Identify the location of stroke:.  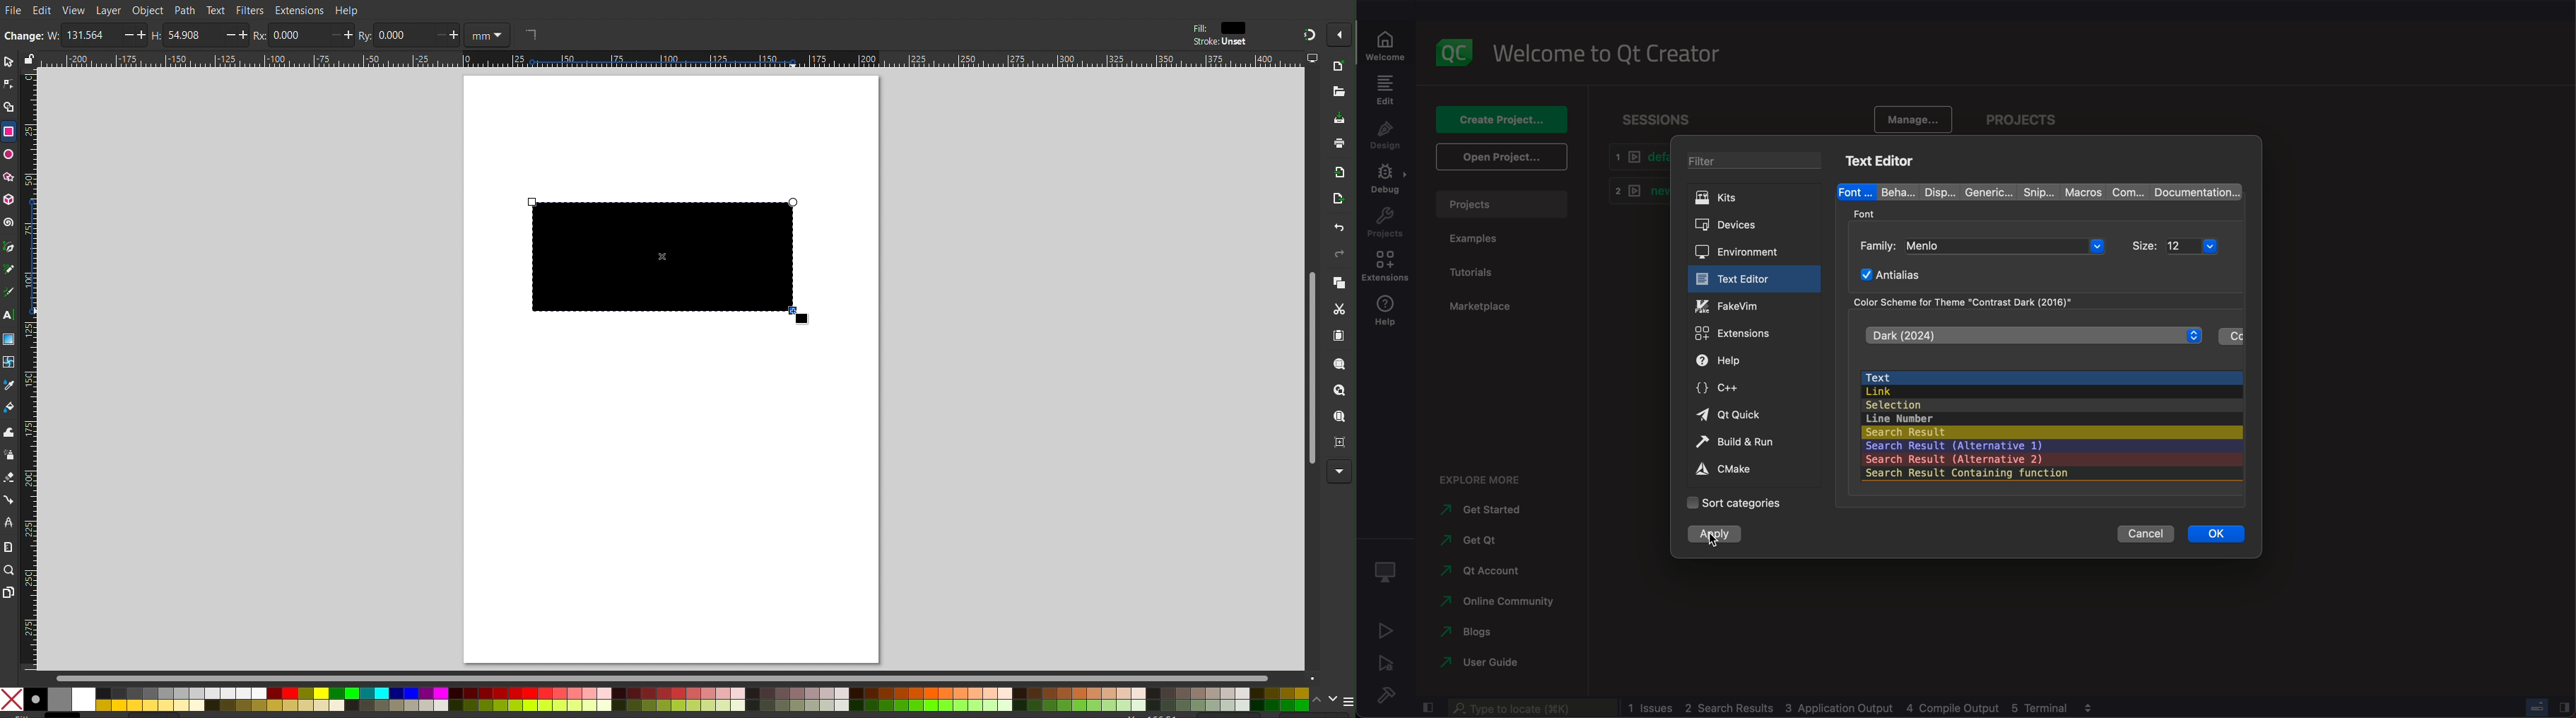
(1217, 42).